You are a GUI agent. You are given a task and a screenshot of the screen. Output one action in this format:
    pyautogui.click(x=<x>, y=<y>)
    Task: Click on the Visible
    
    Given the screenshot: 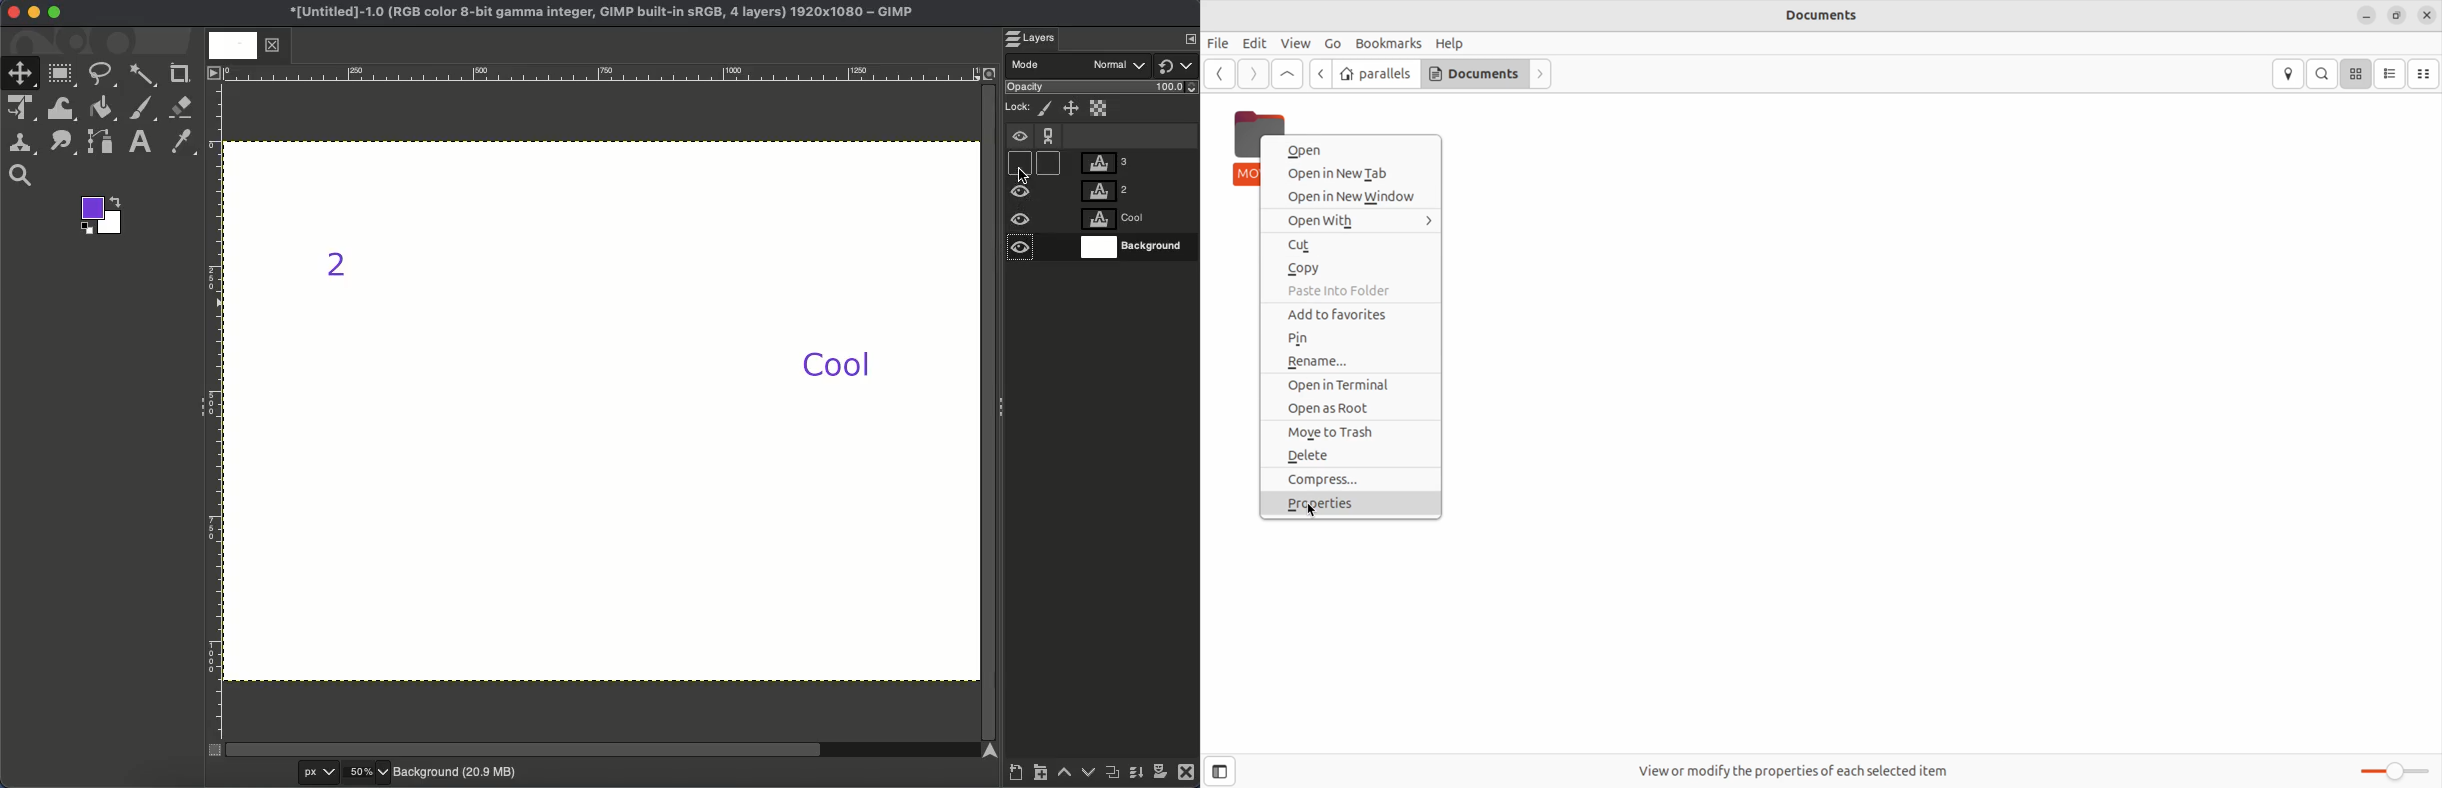 What is the action you would take?
    pyautogui.click(x=1018, y=140)
    